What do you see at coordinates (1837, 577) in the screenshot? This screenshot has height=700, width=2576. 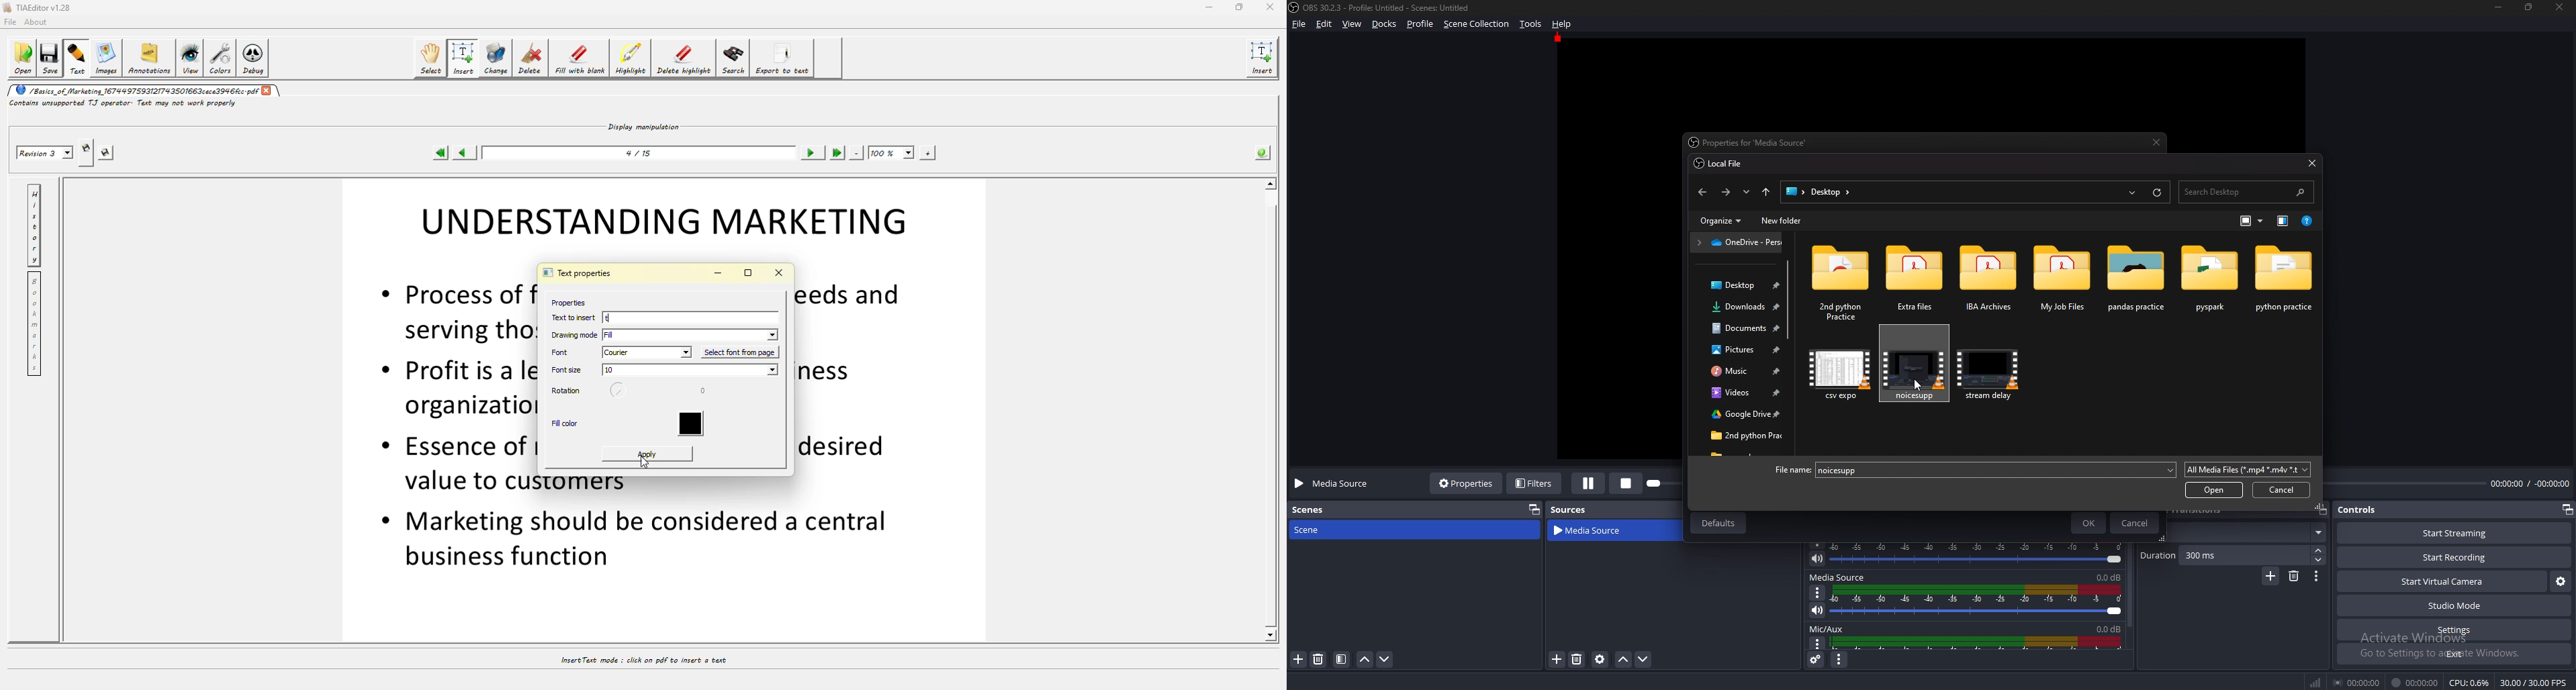 I see `media source` at bounding box center [1837, 577].